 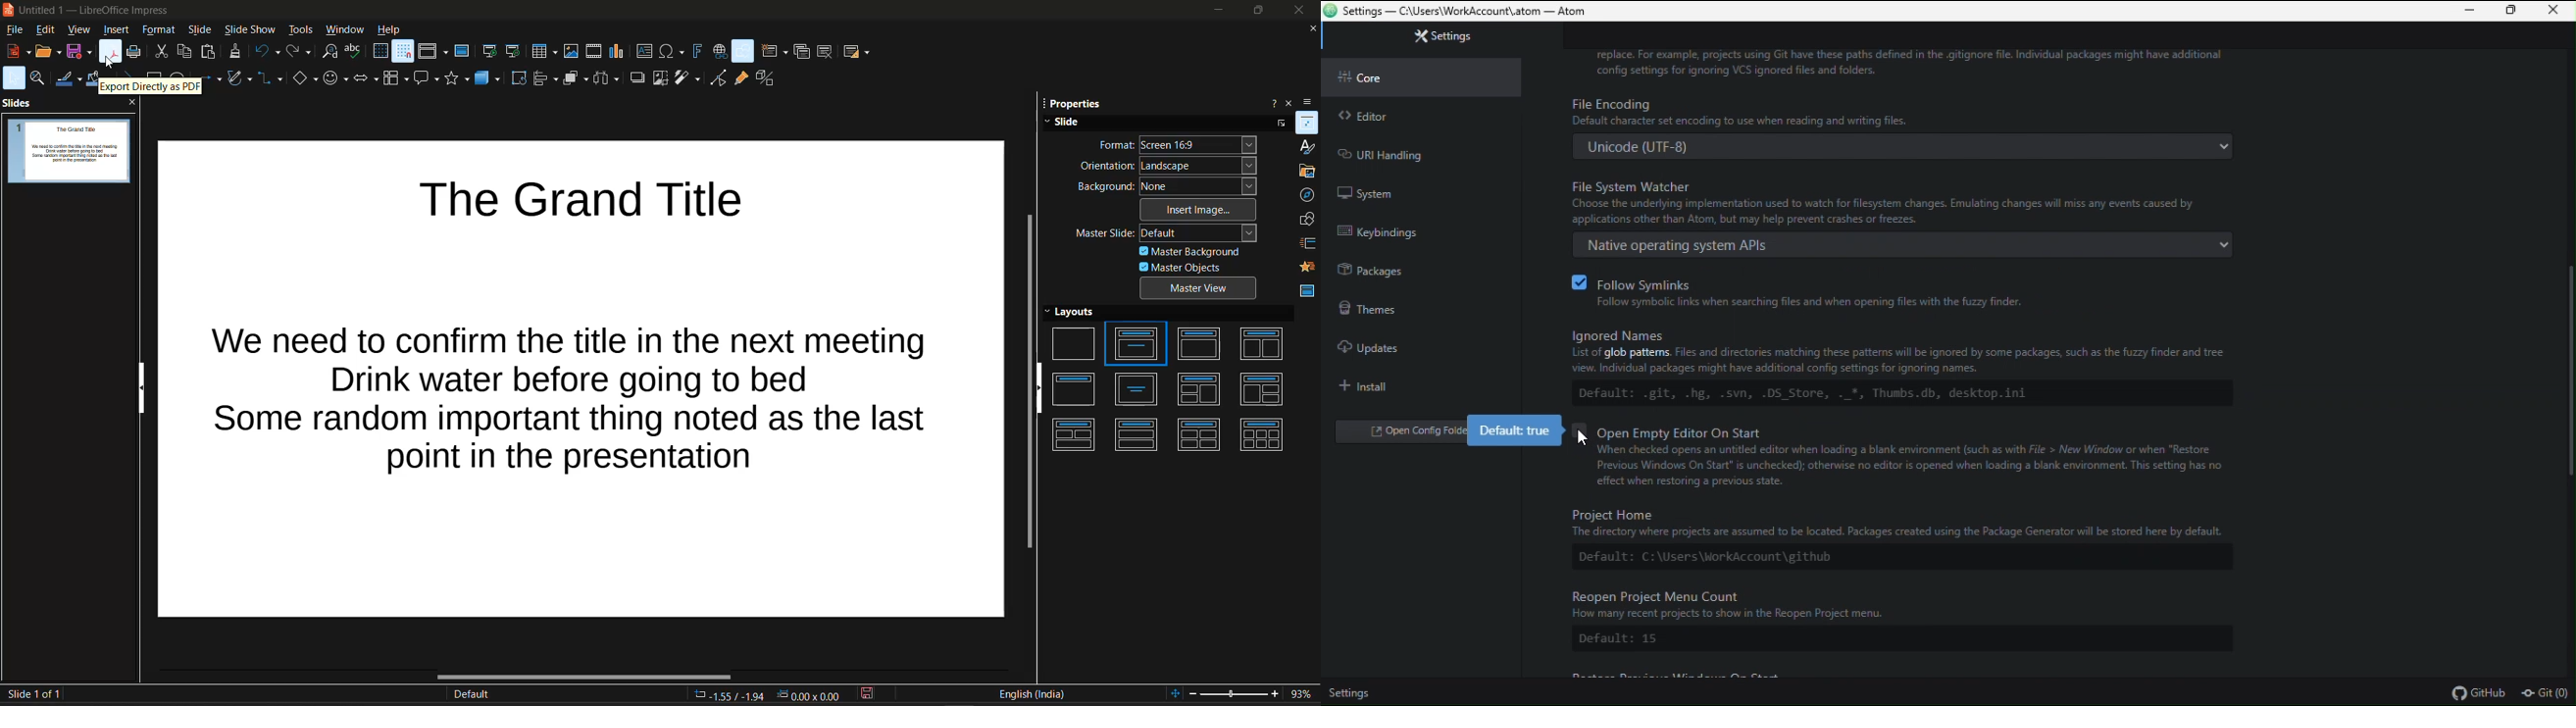 What do you see at coordinates (544, 51) in the screenshot?
I see `table` at bounding box center [544, 51].